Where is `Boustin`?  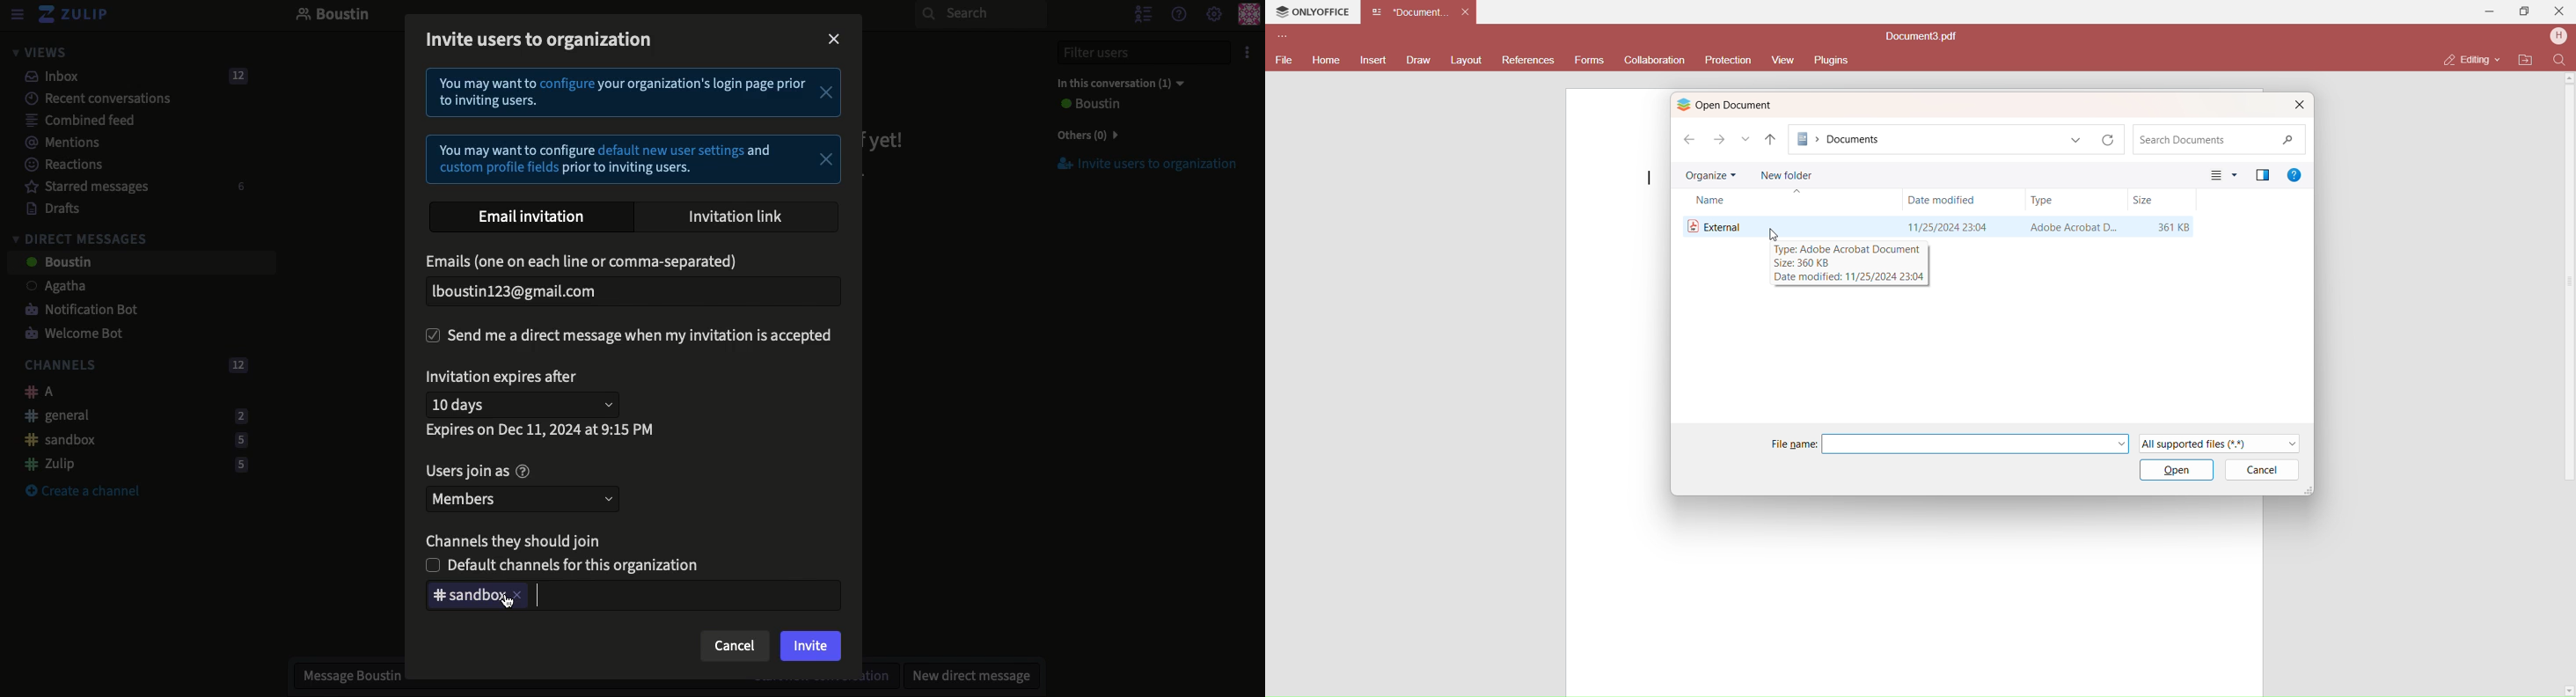 Boustin is located at coordinates (333, 16).